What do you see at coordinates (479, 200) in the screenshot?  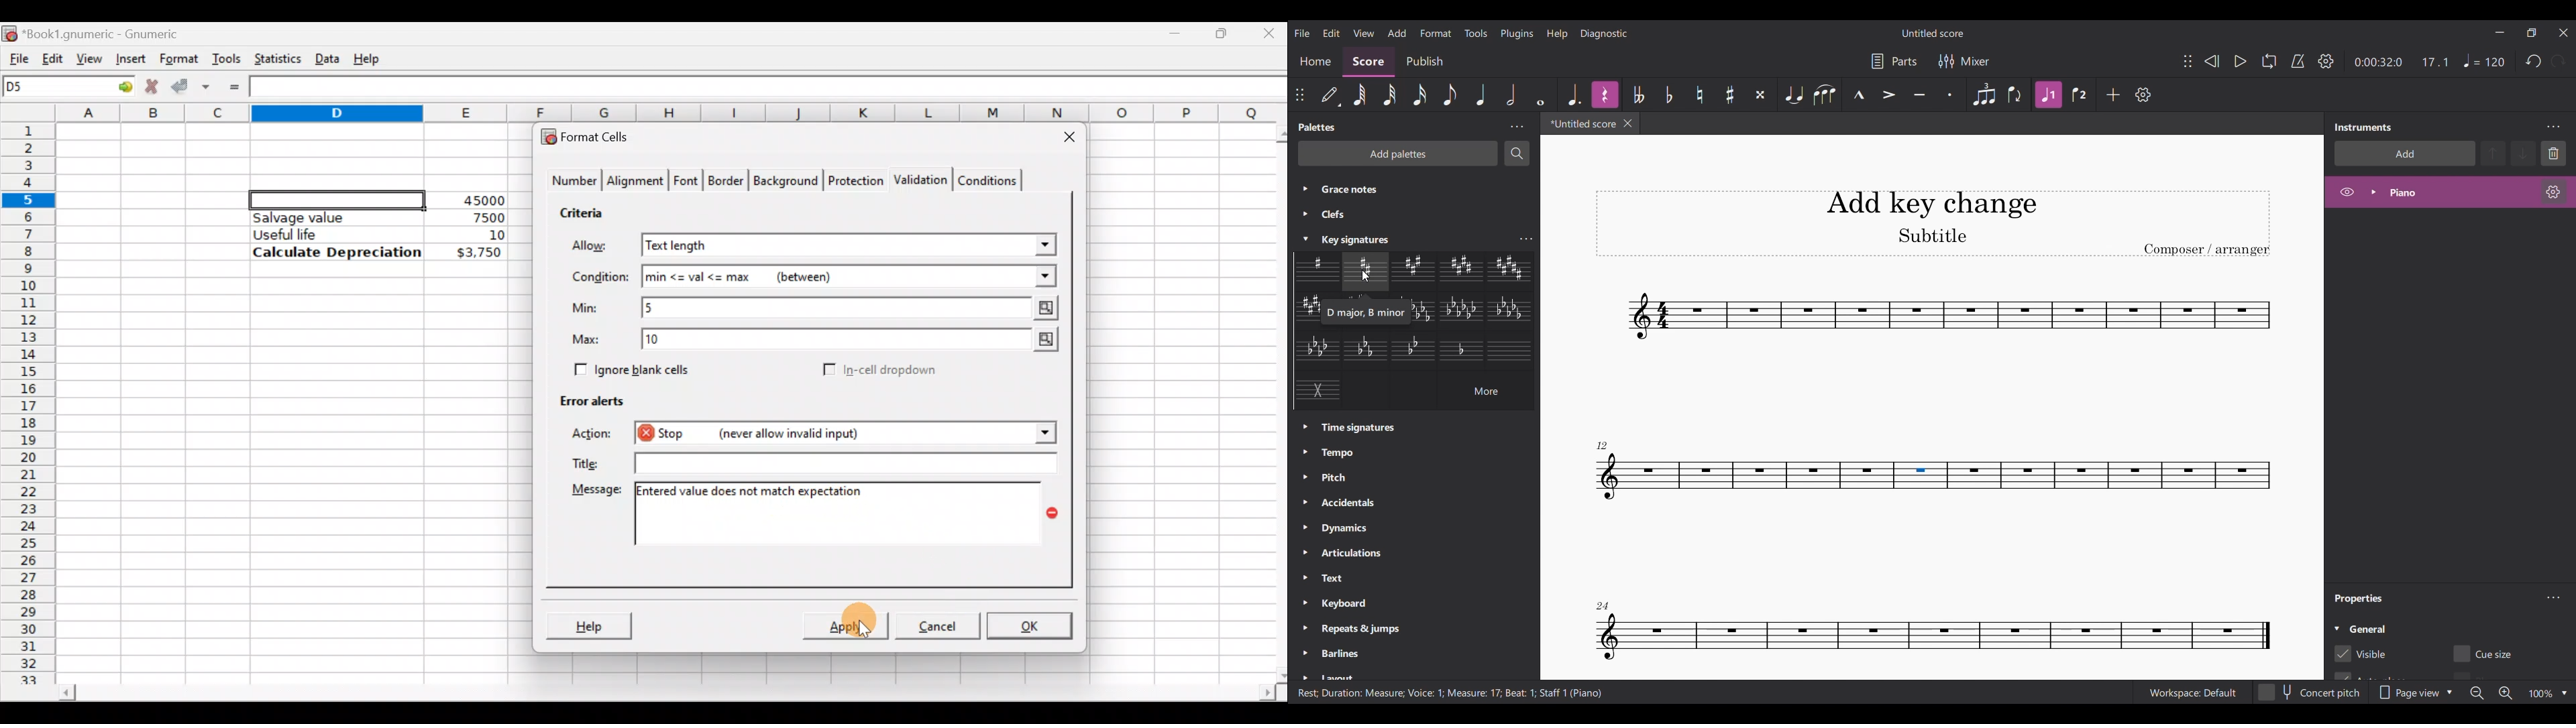 I see `45000` at bounding box center [479, 200].